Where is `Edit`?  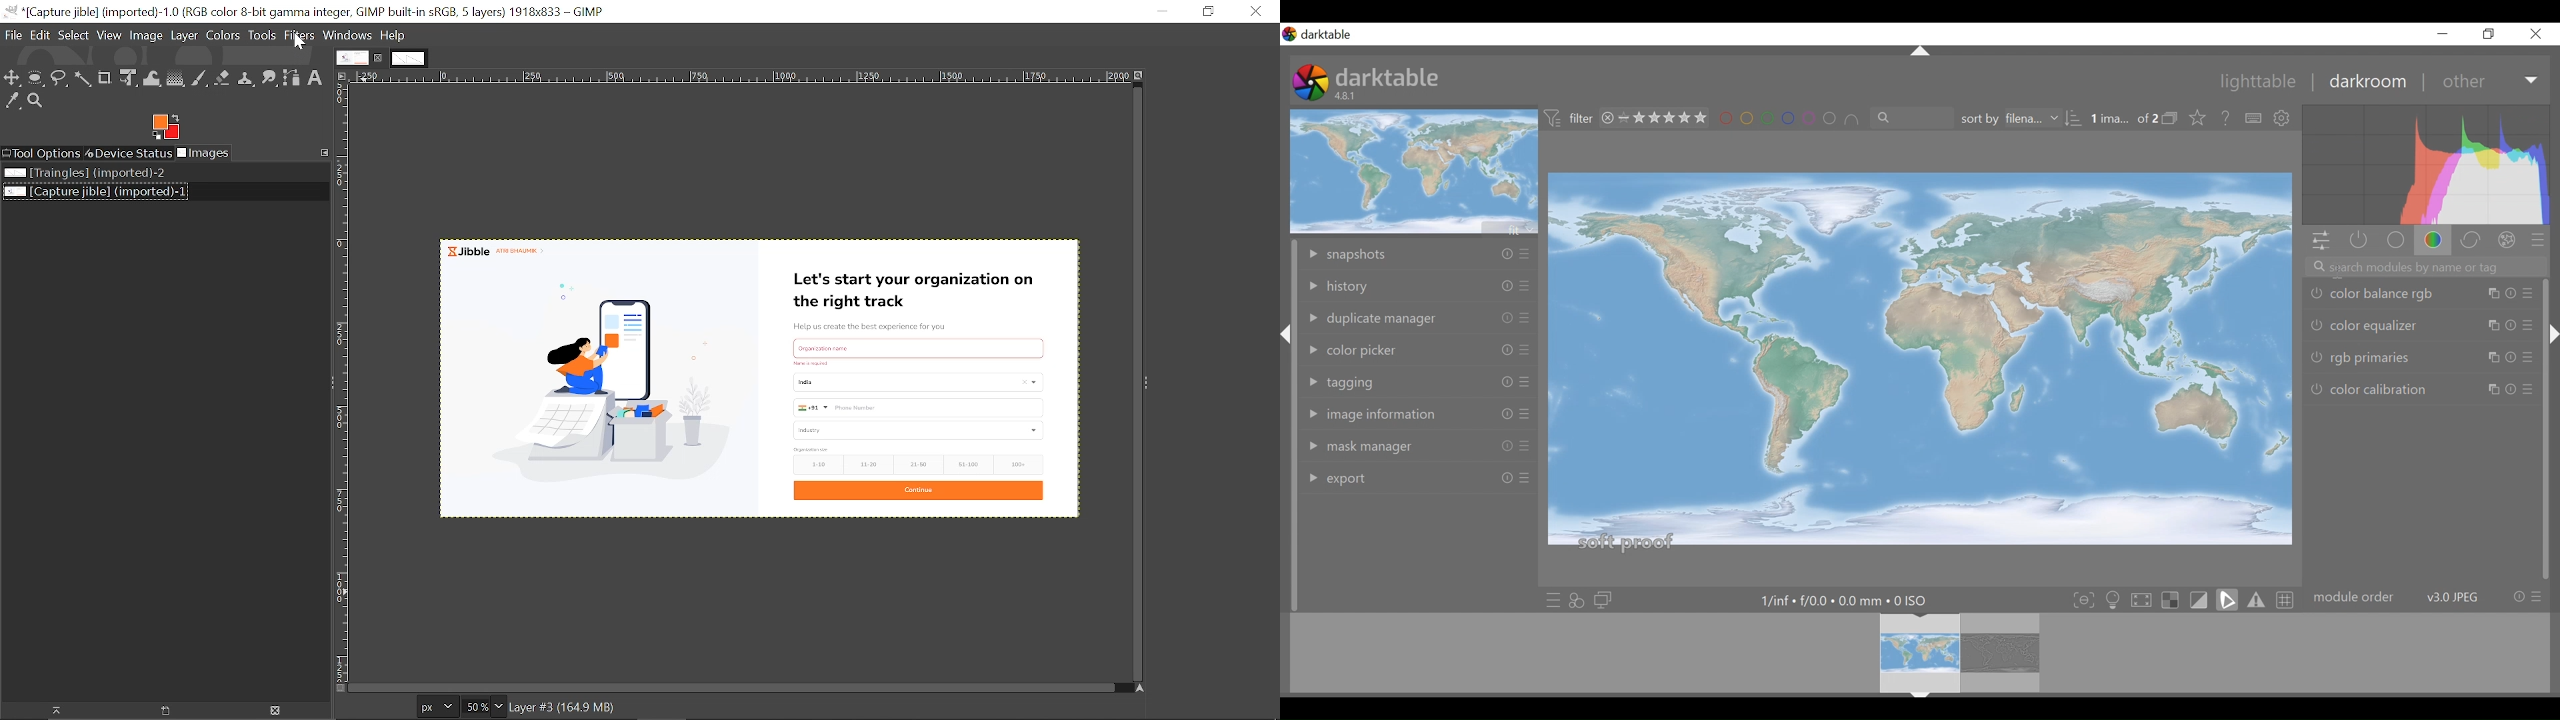 Edit is located at coordinates (40, 35).